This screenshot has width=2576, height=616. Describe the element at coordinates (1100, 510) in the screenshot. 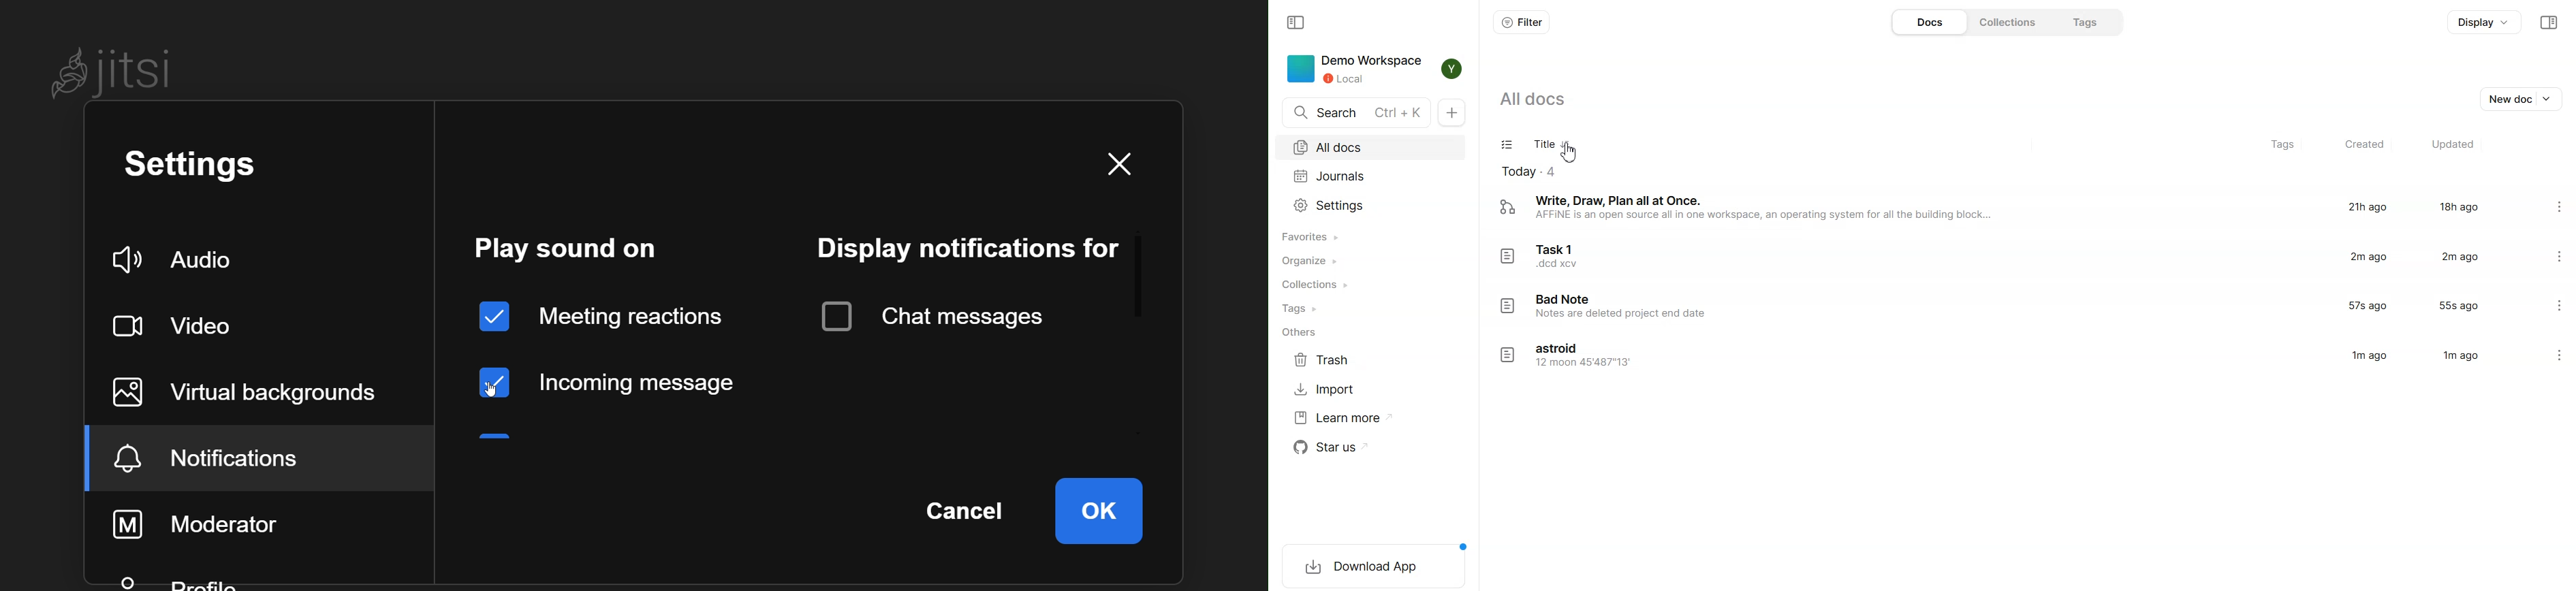

I see `ok` at that location.